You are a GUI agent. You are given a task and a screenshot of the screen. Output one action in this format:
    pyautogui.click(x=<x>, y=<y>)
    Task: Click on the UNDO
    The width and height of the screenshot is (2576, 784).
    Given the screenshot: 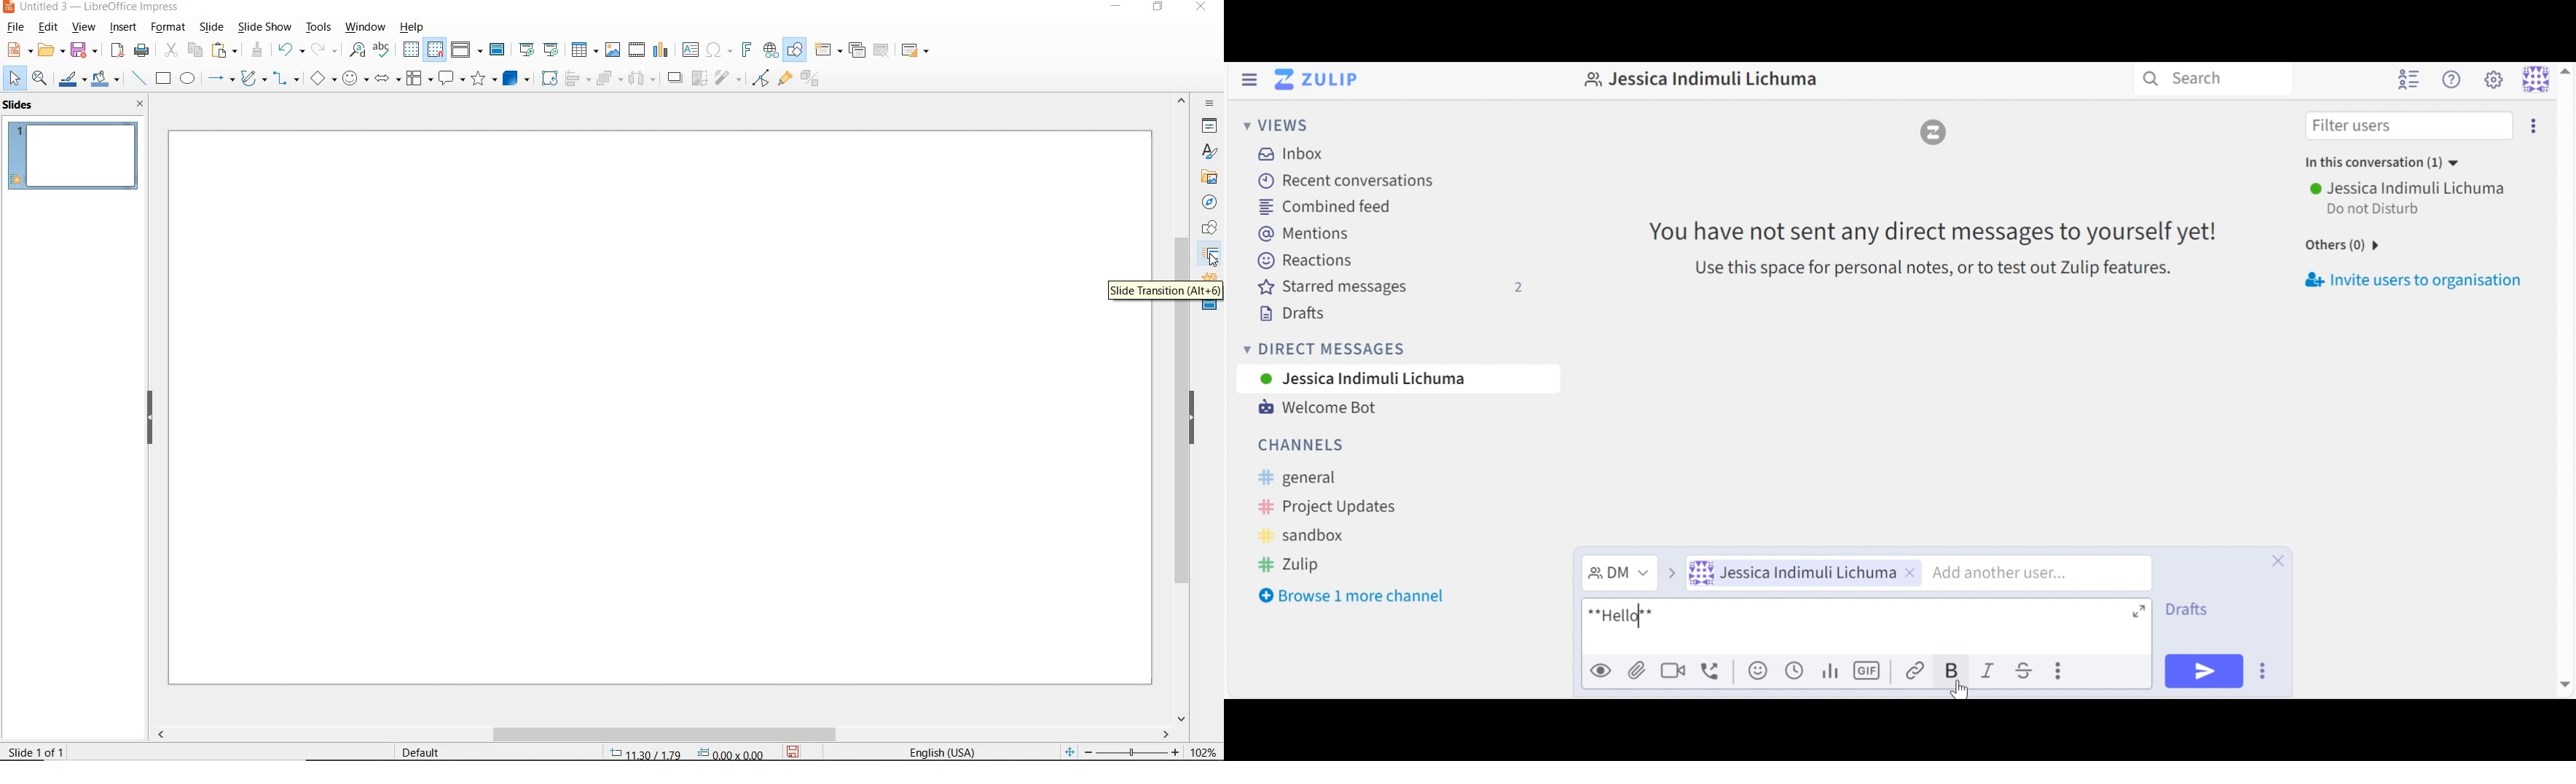 What is the action you would take?
    pyautogui.click(x=292, y=49)
    